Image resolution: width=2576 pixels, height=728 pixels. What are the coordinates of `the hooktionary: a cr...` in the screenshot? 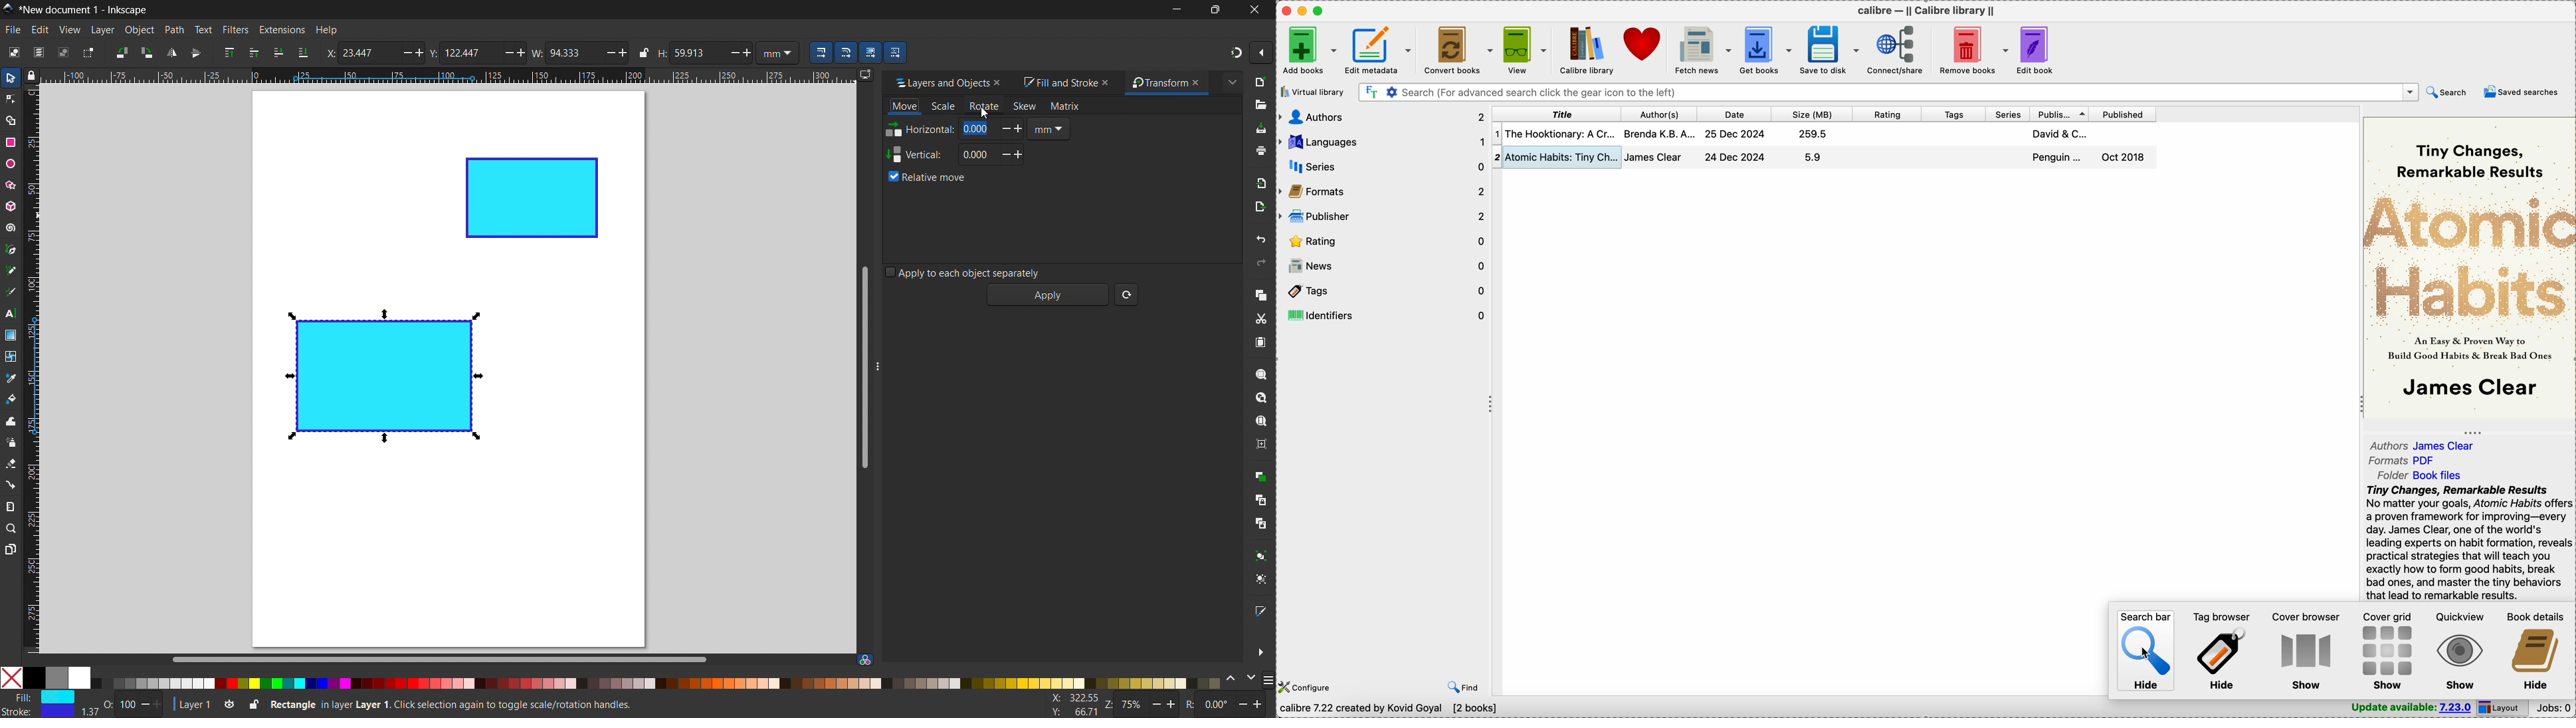 It's located at (1561, 134).